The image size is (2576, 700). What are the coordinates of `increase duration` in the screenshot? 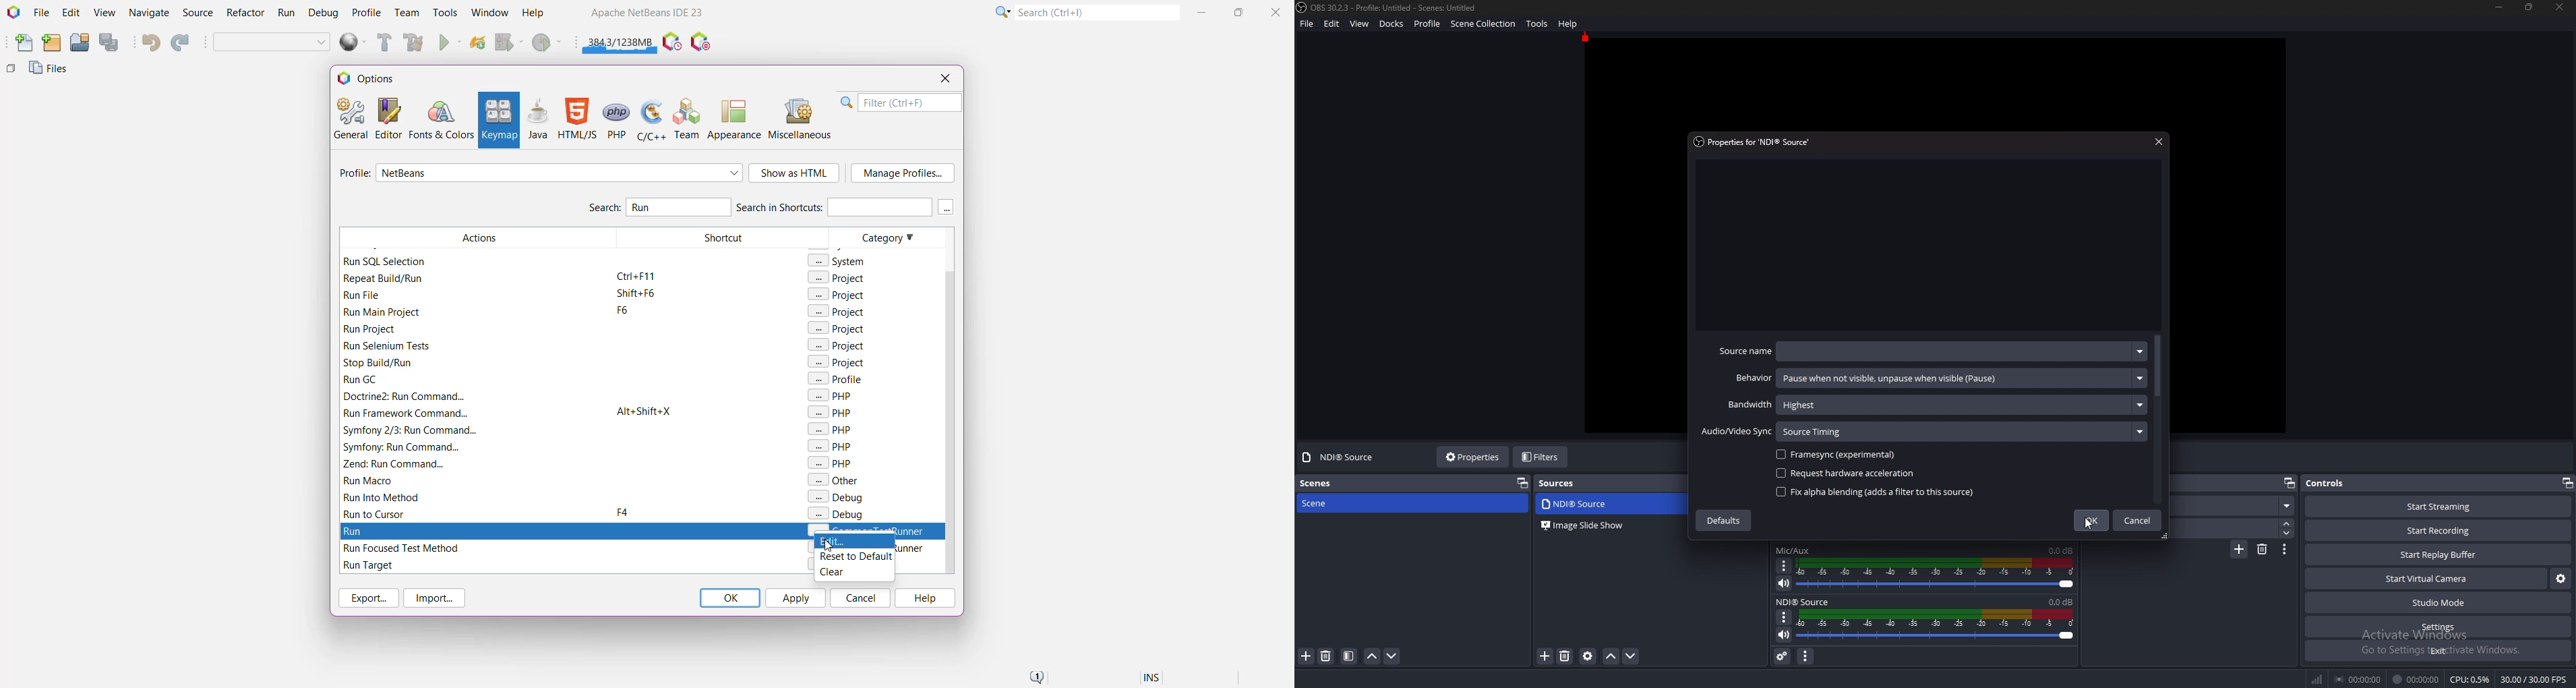 It's located at (2287, 524).